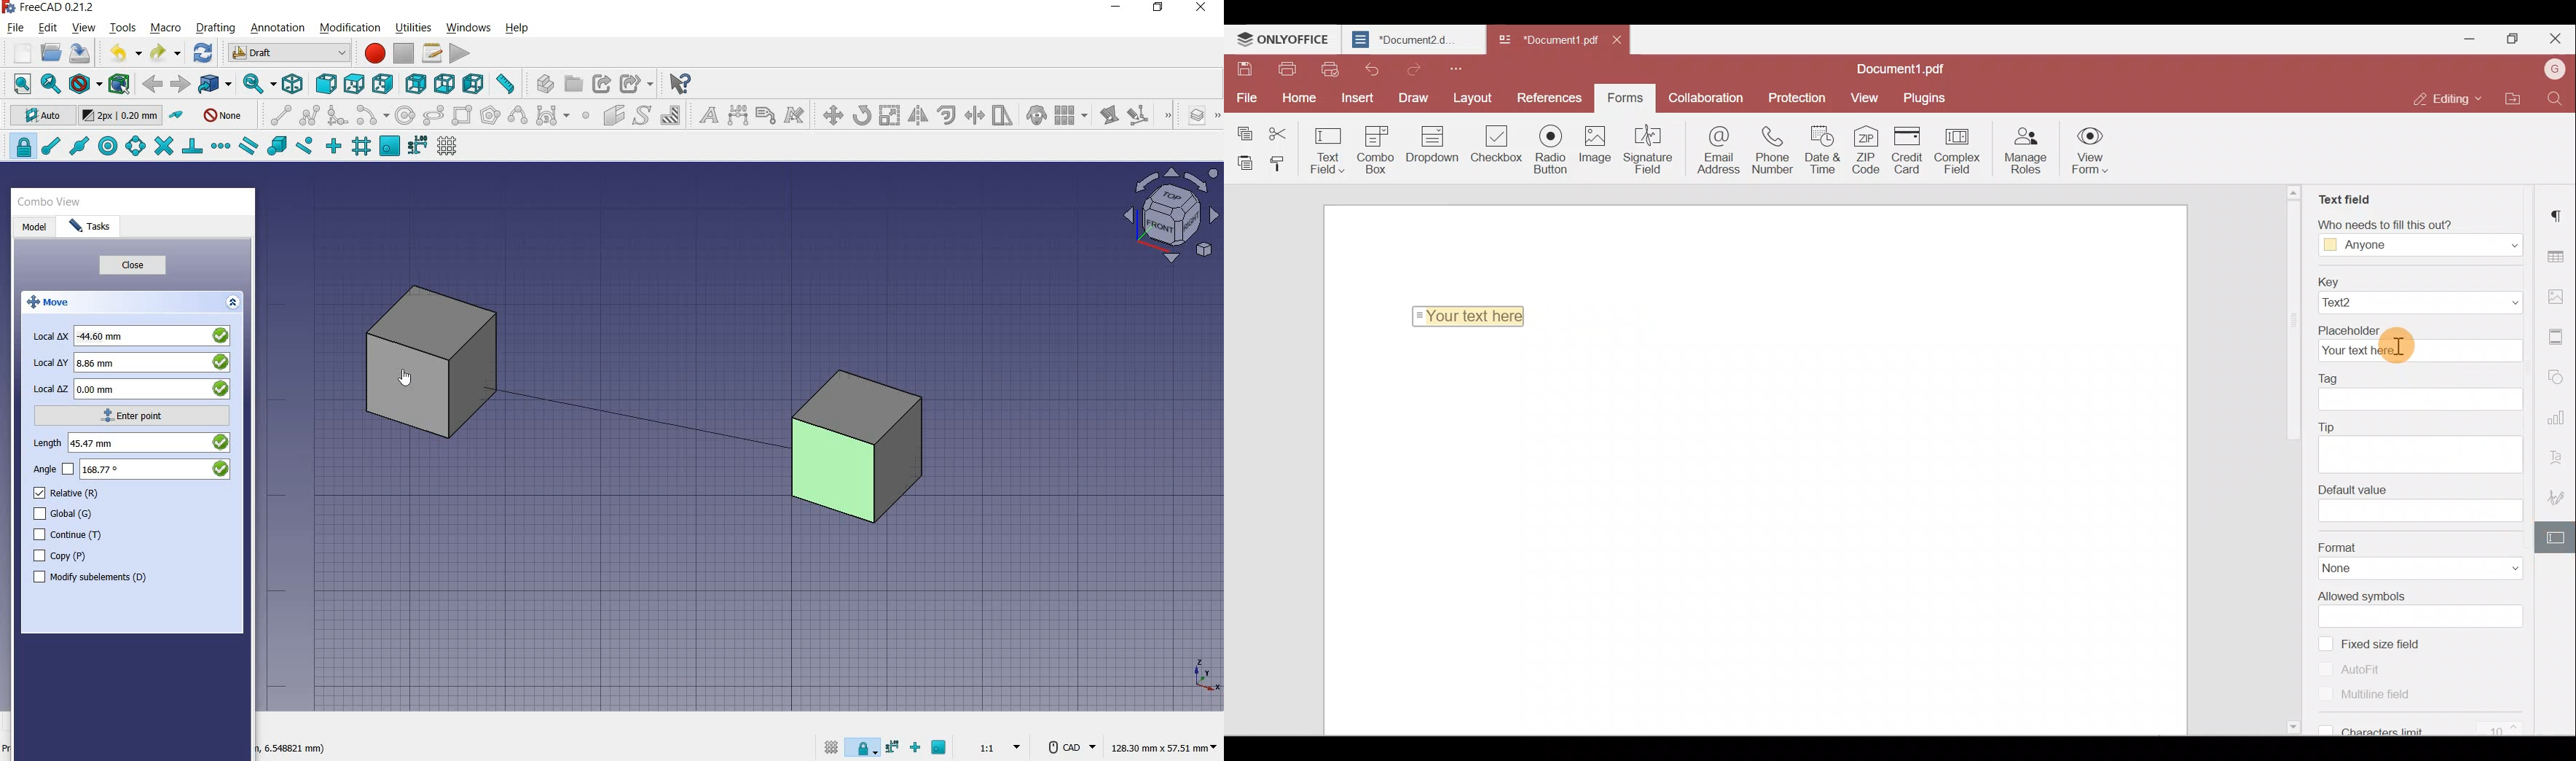 The width and height of the screenshot is (2576, 784). Describe the element at coordinates (2420, 352) in the screenshot. I see `Your text here` at that location.